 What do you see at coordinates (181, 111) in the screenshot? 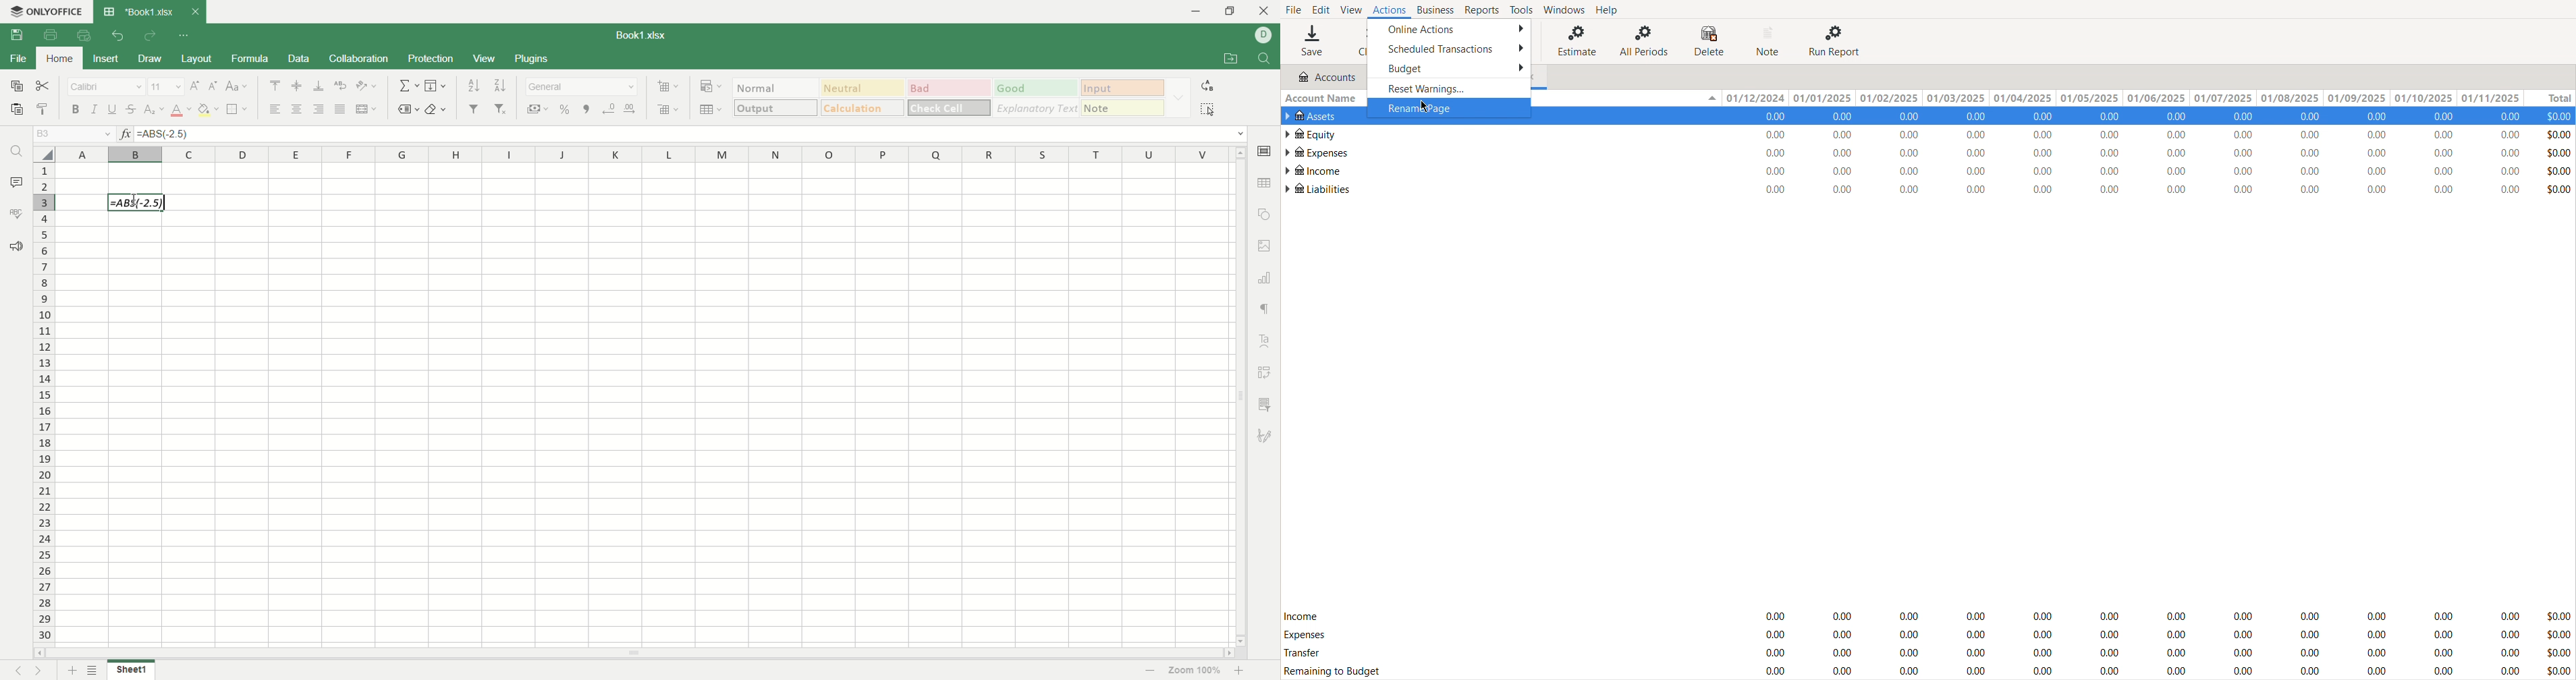
I see `font color` at bounding box center [181, 111].